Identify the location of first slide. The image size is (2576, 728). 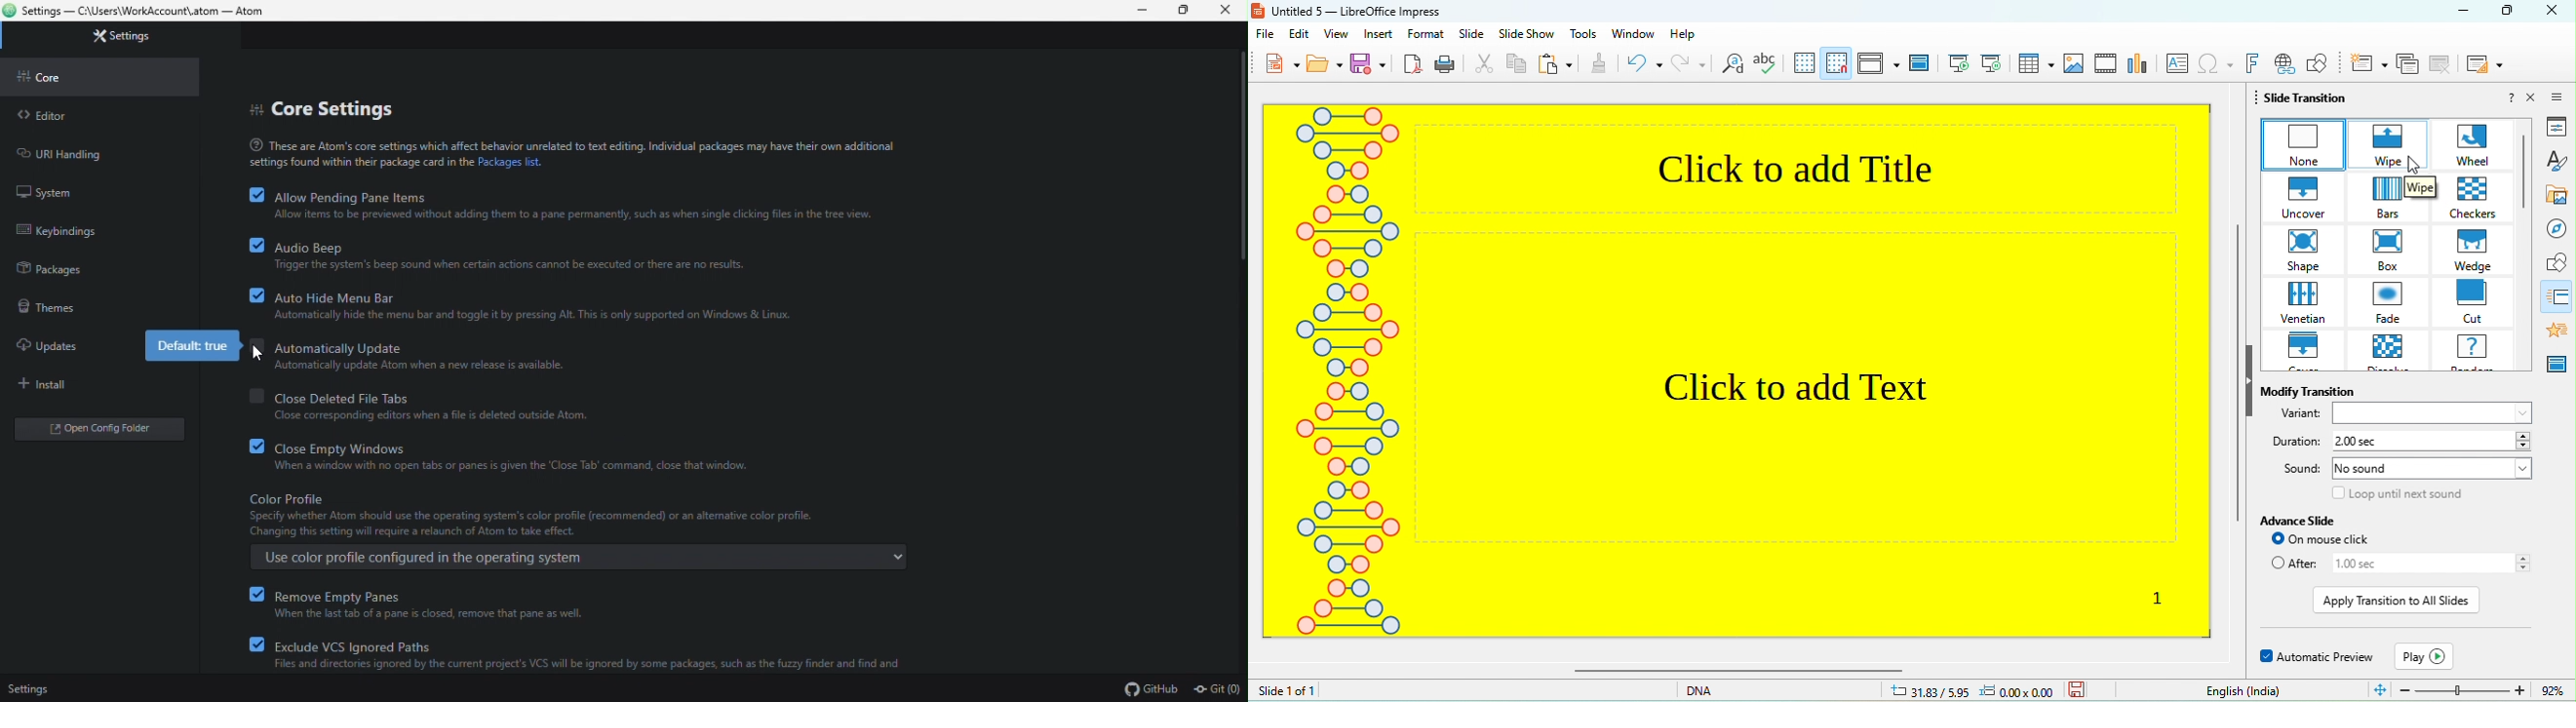
(1958, 62).